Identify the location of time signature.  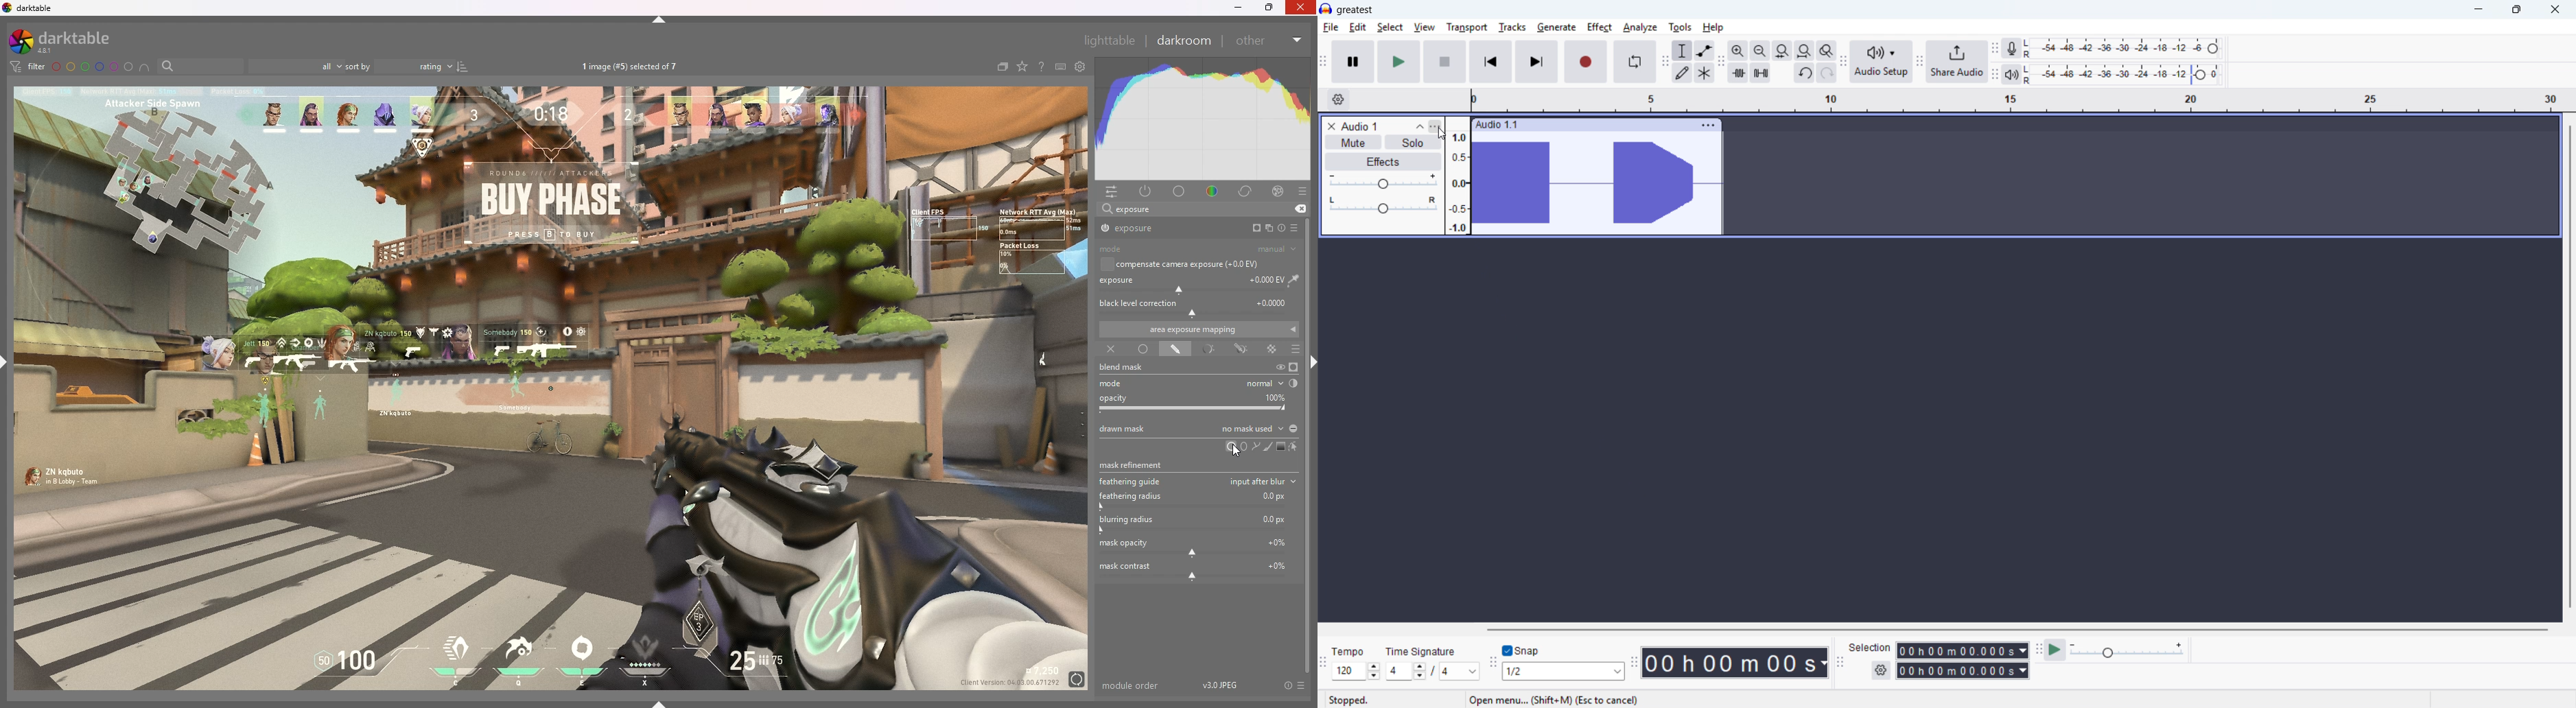
(1422, 652).